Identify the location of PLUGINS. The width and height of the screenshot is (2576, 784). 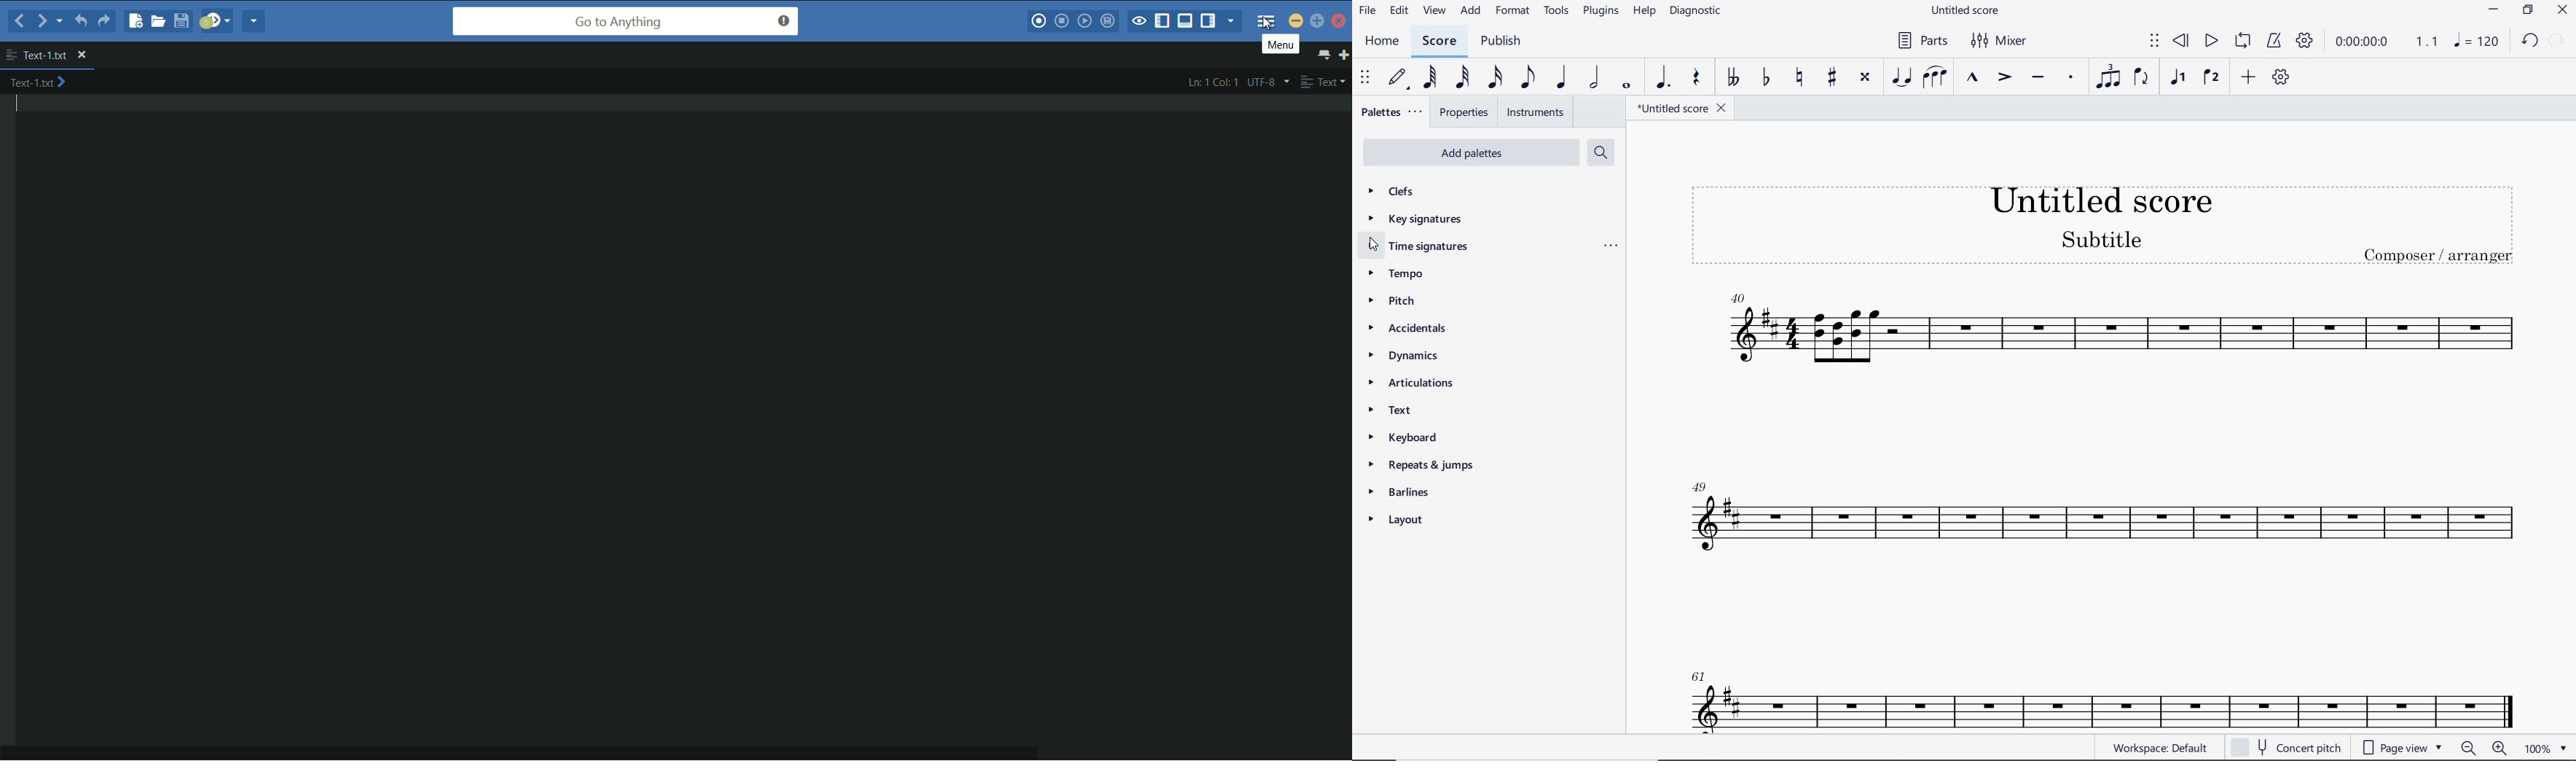
(1598, 12).